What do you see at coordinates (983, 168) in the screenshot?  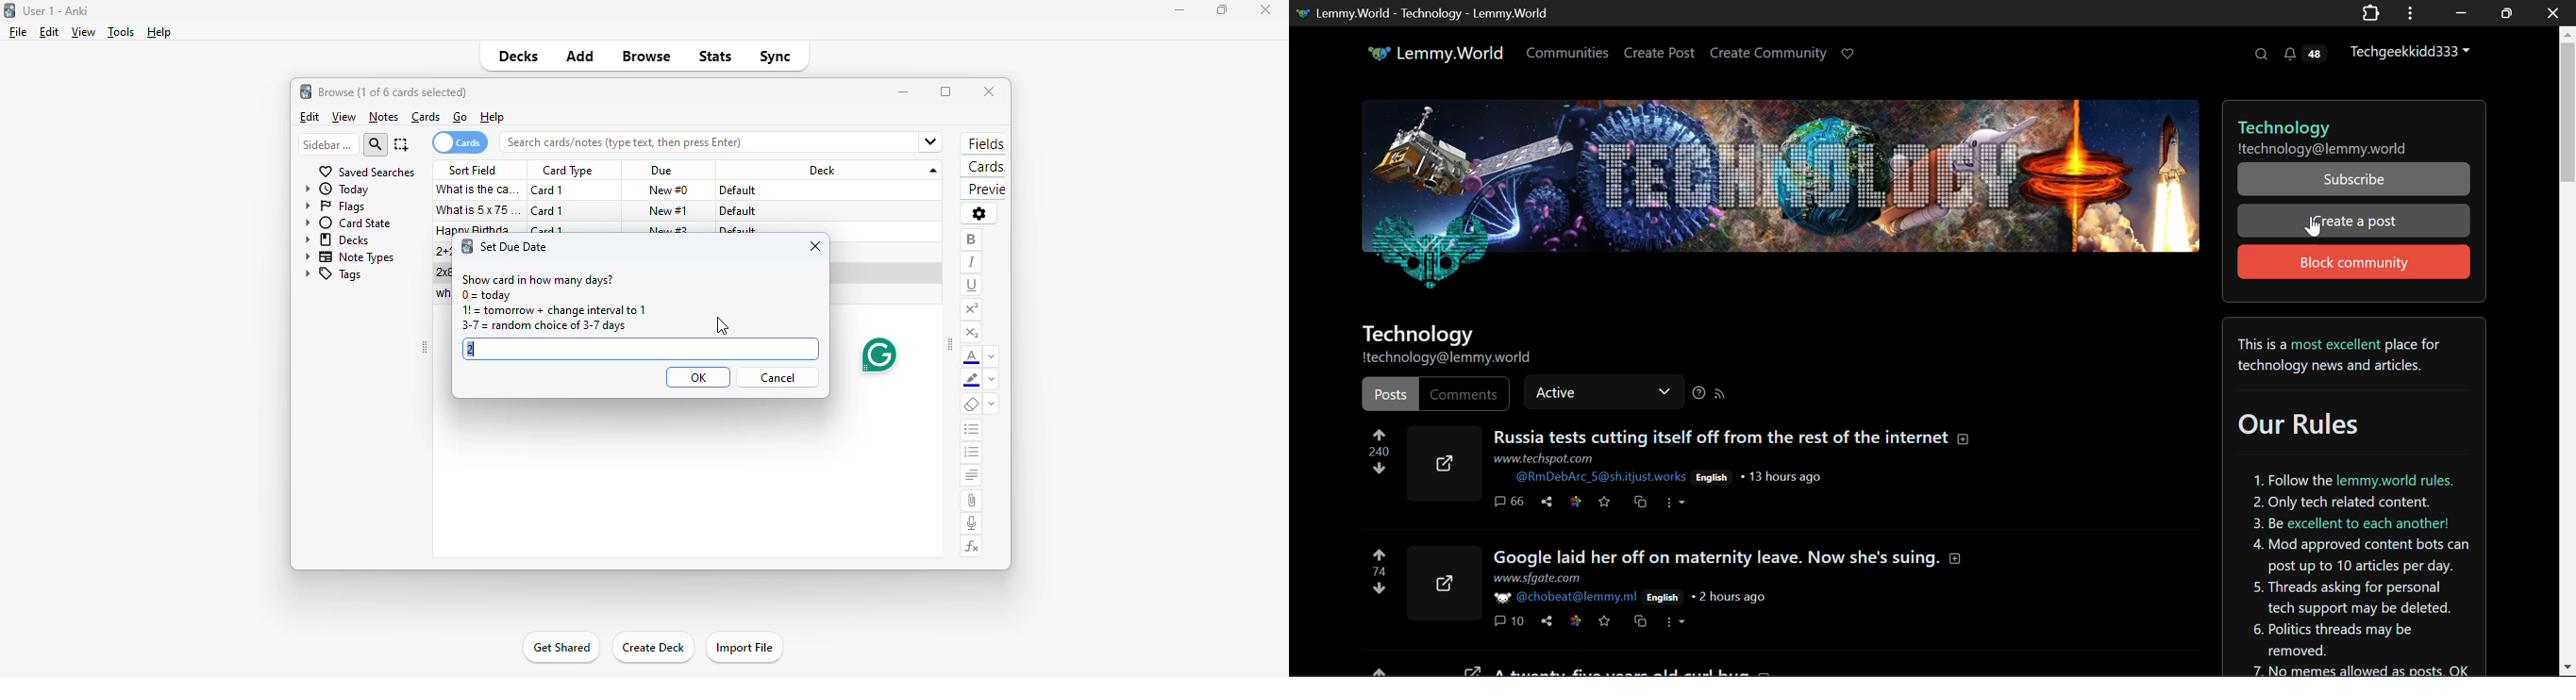 I see `cards` at bounding box center [983, 168].